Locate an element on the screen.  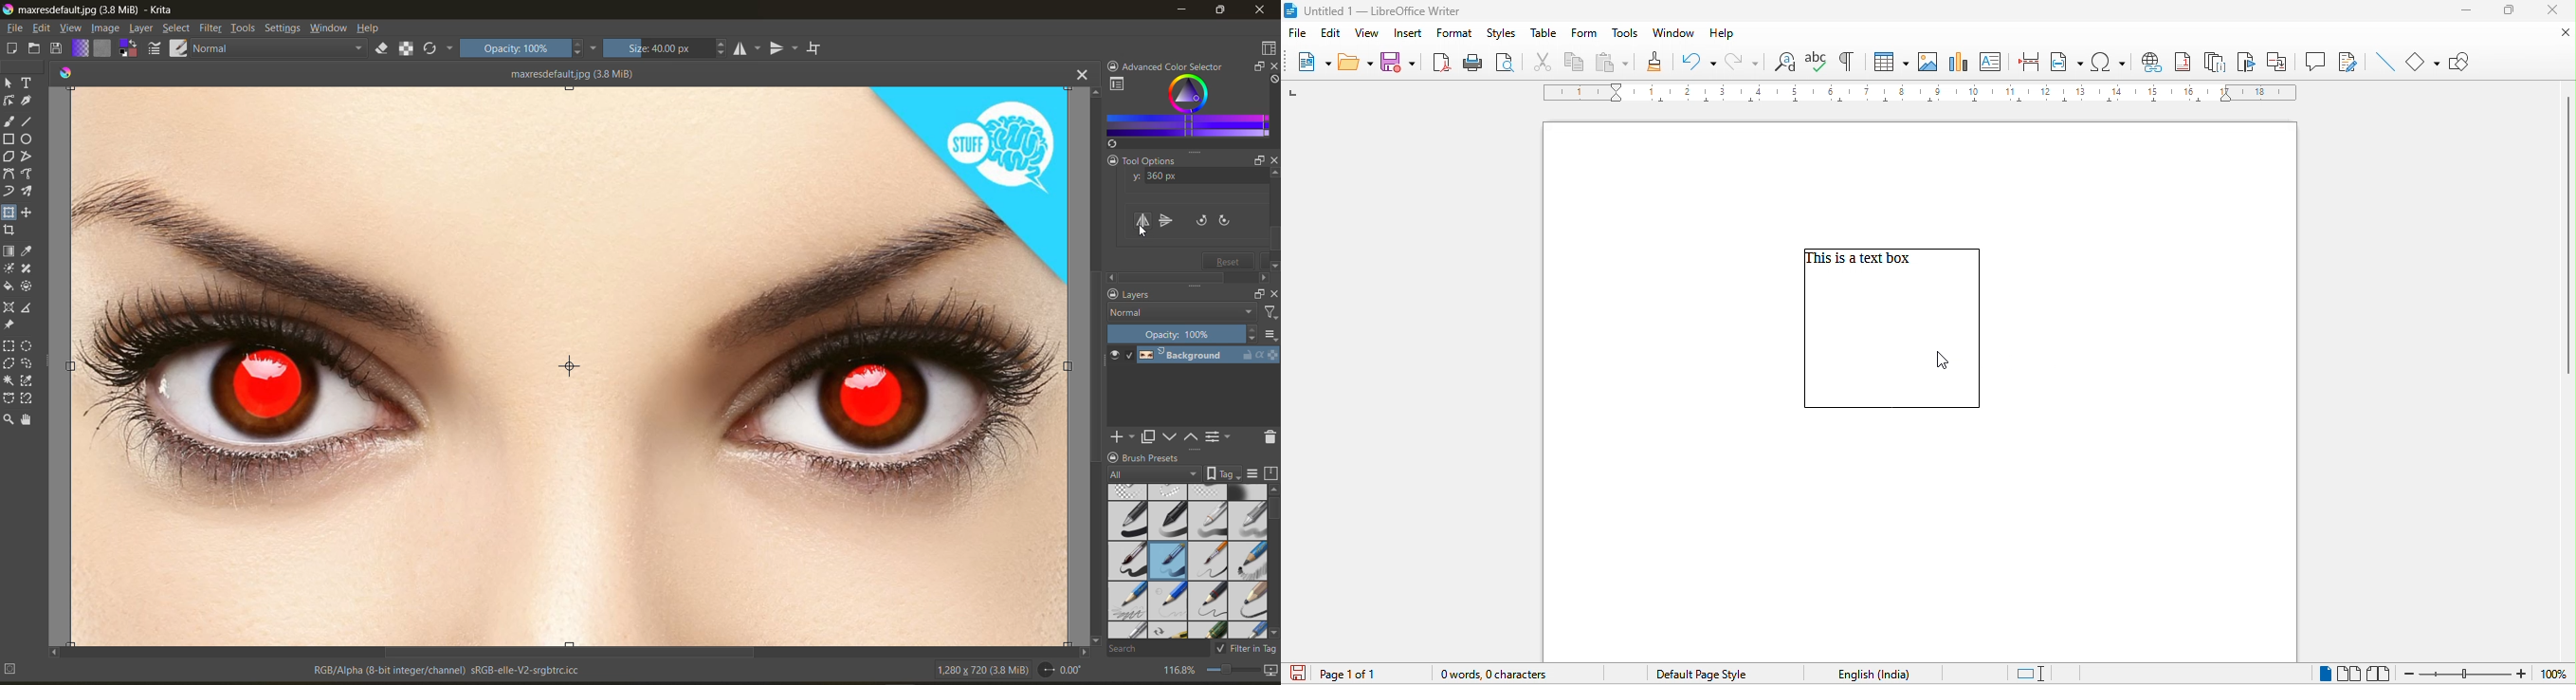
tool is located at coordinates (28, 81).